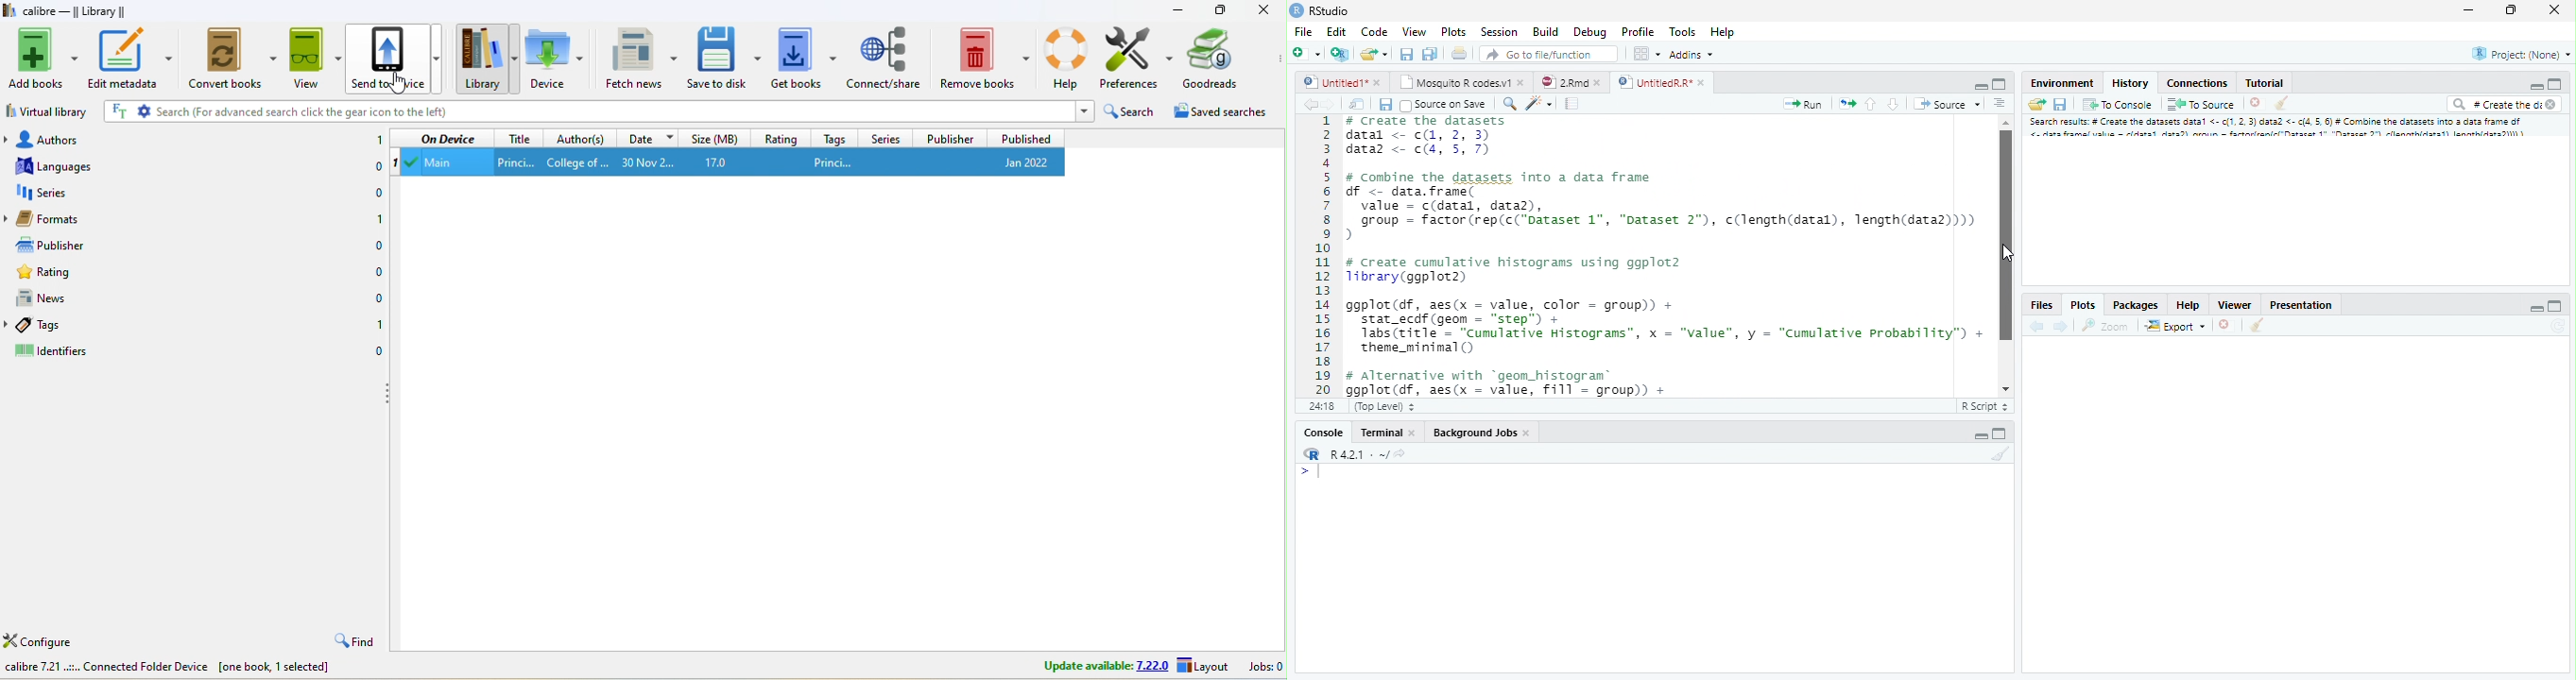 The width and height of the screenshot is (2576, 700). I want to click on Rstudio, so click(1319, 9).